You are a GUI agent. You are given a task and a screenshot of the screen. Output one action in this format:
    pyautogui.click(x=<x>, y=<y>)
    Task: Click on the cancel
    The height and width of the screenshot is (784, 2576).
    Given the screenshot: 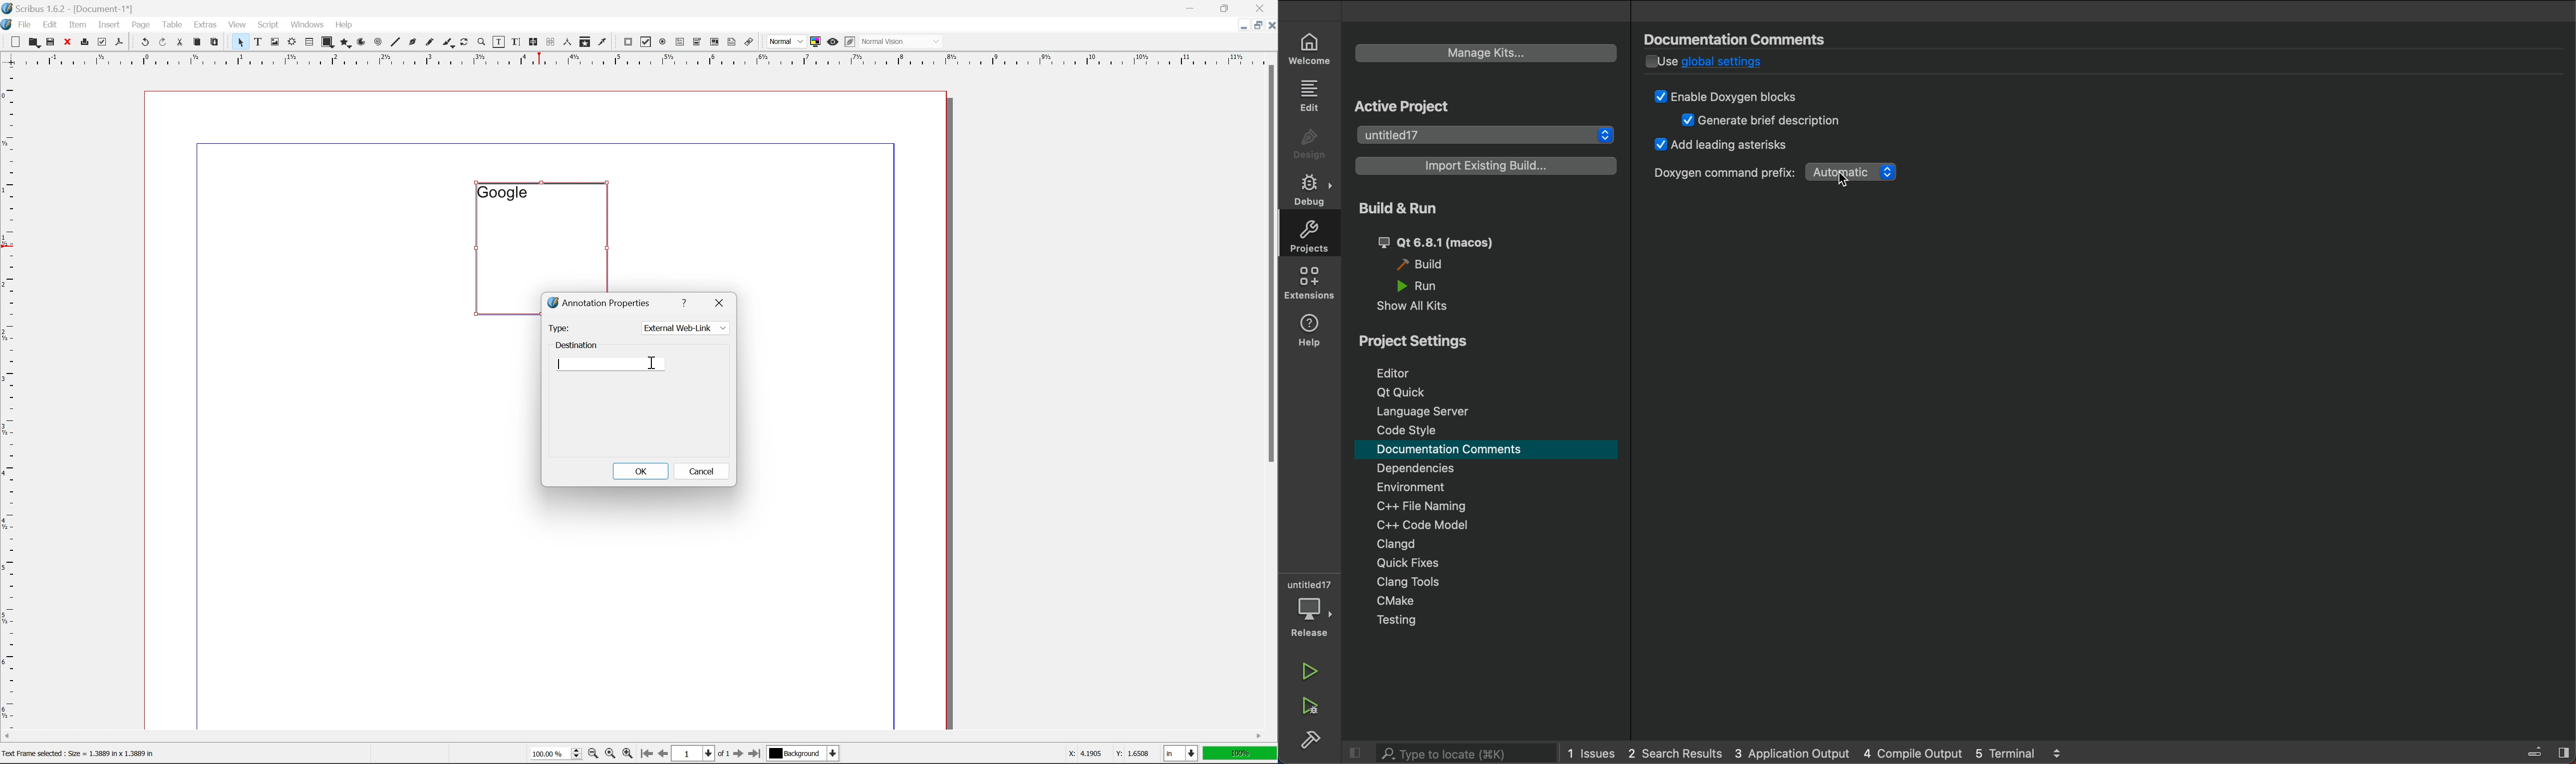 What is the action you would take?
    pyautogui.click(x=702, y=473)
    